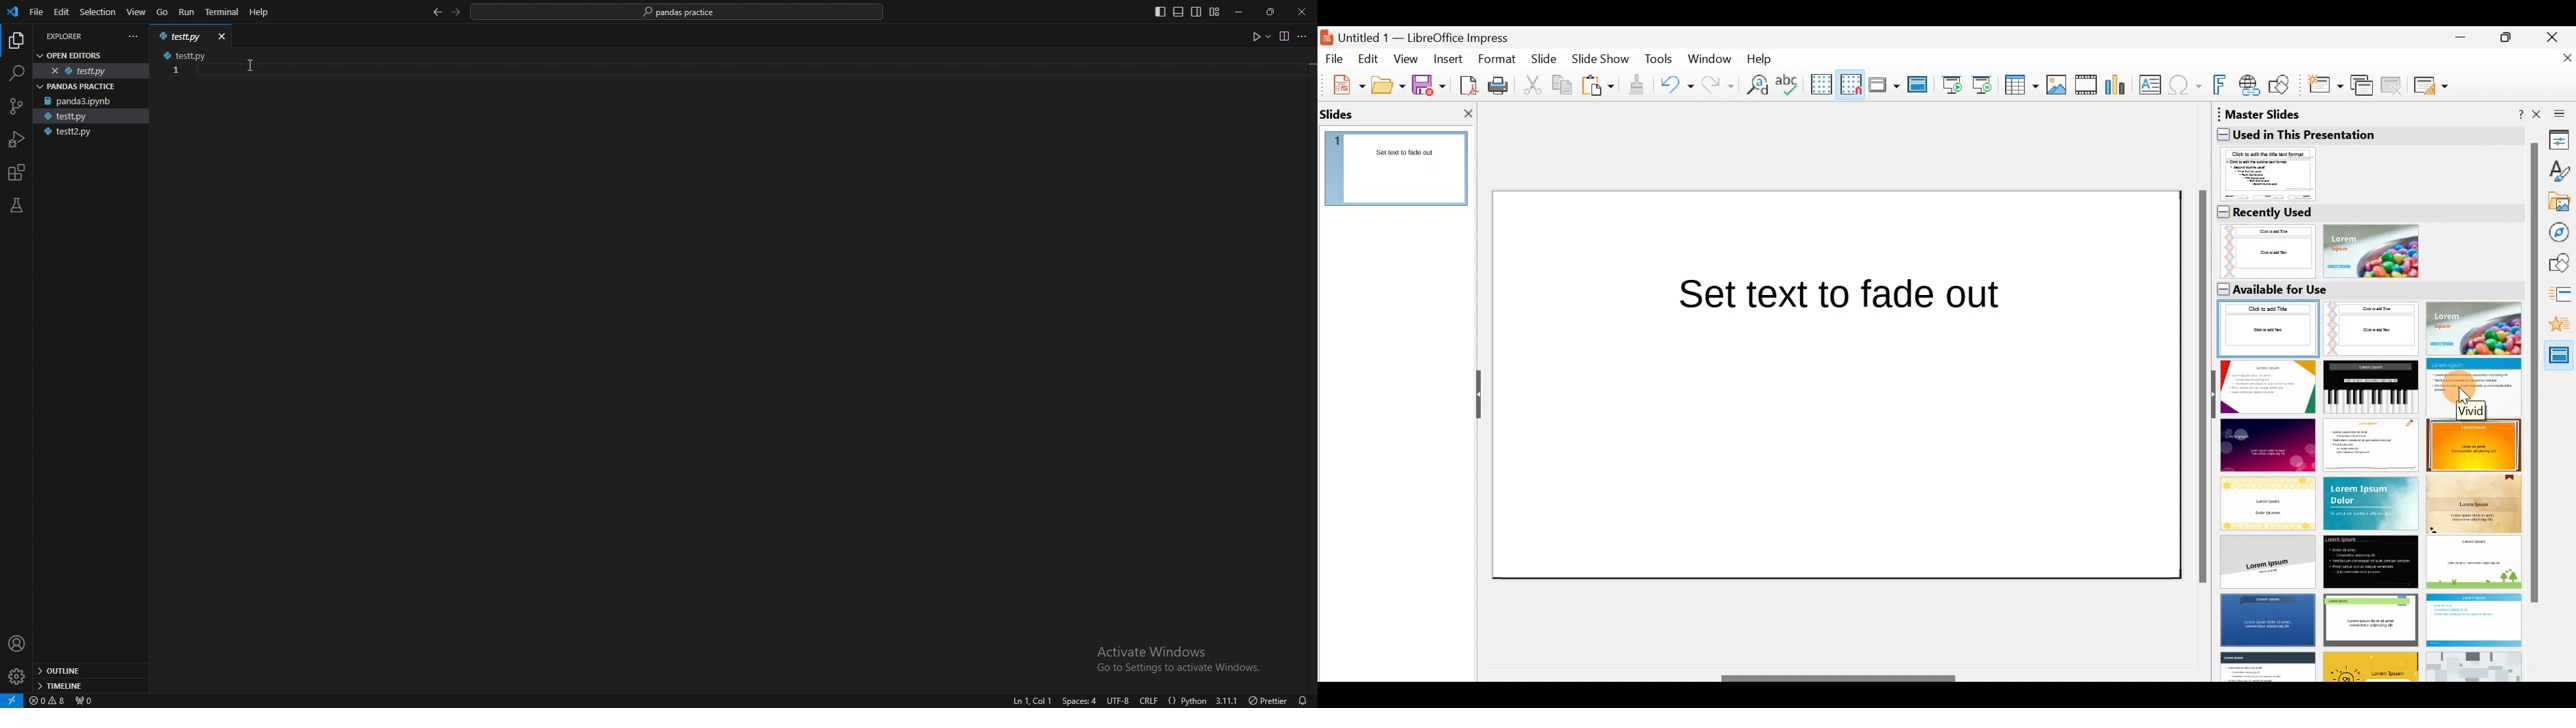 The image size is (2576, 728). I want to click on file, so click(37, 12).